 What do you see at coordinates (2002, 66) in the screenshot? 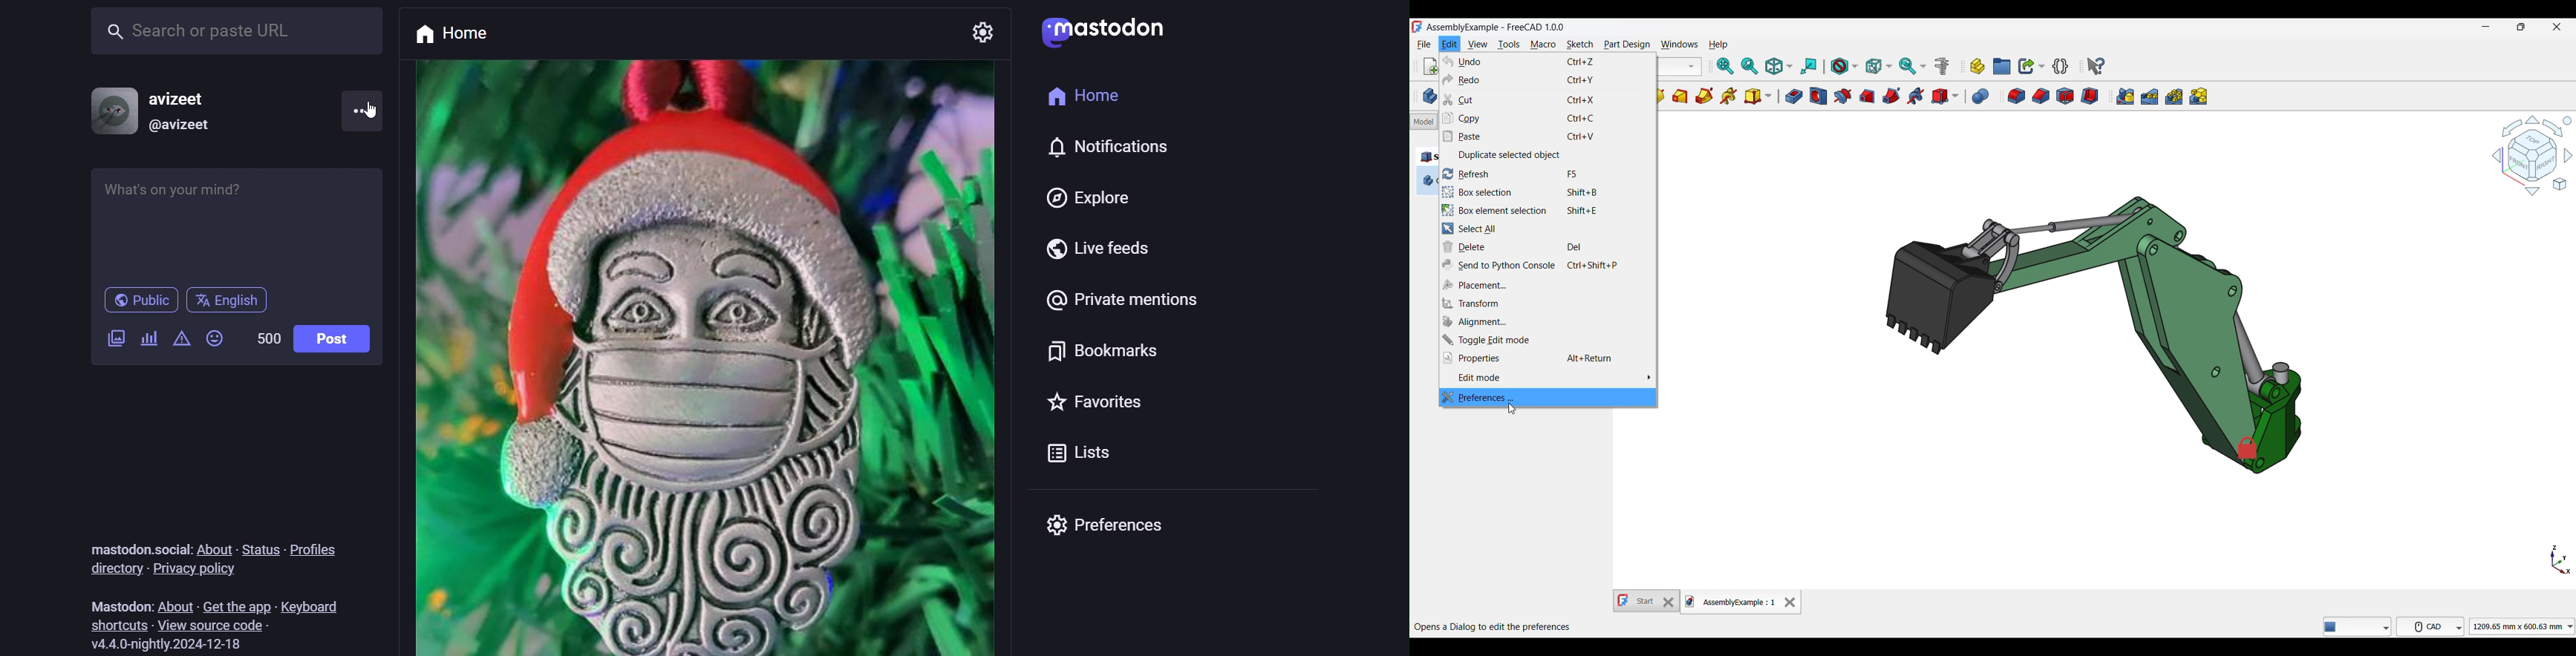
I see `Create group` at bounding box center [2002, 66].